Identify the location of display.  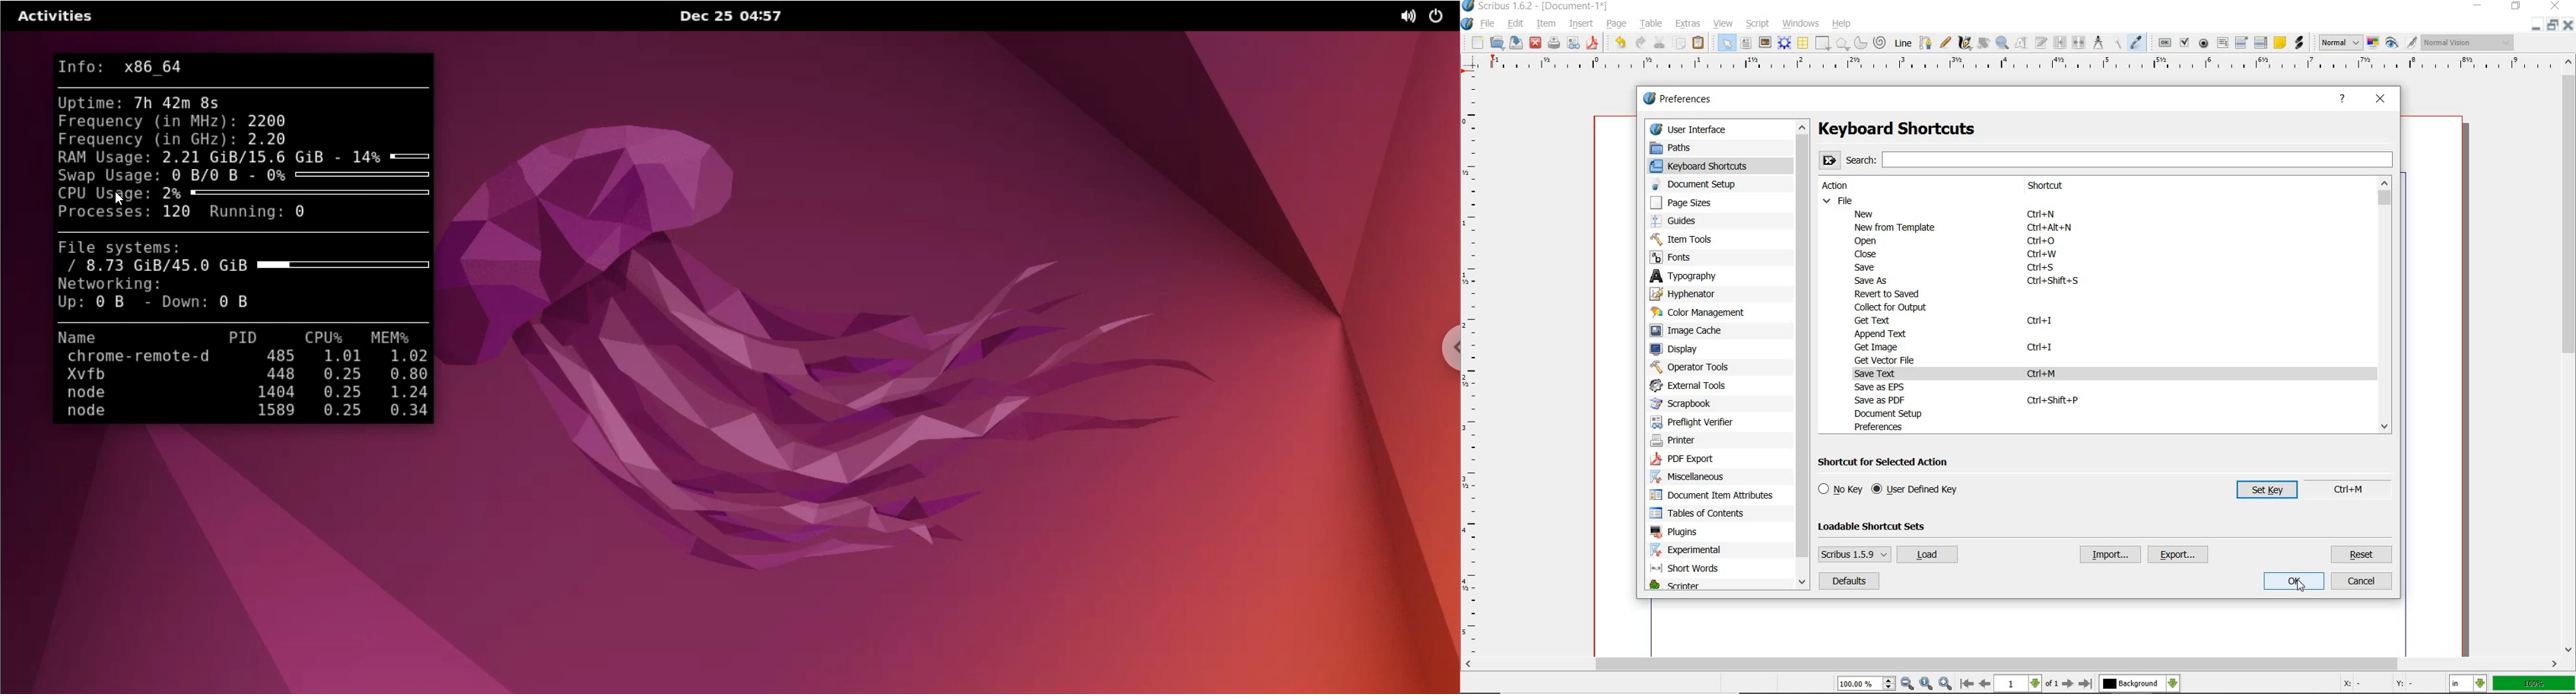
(1681, 349).